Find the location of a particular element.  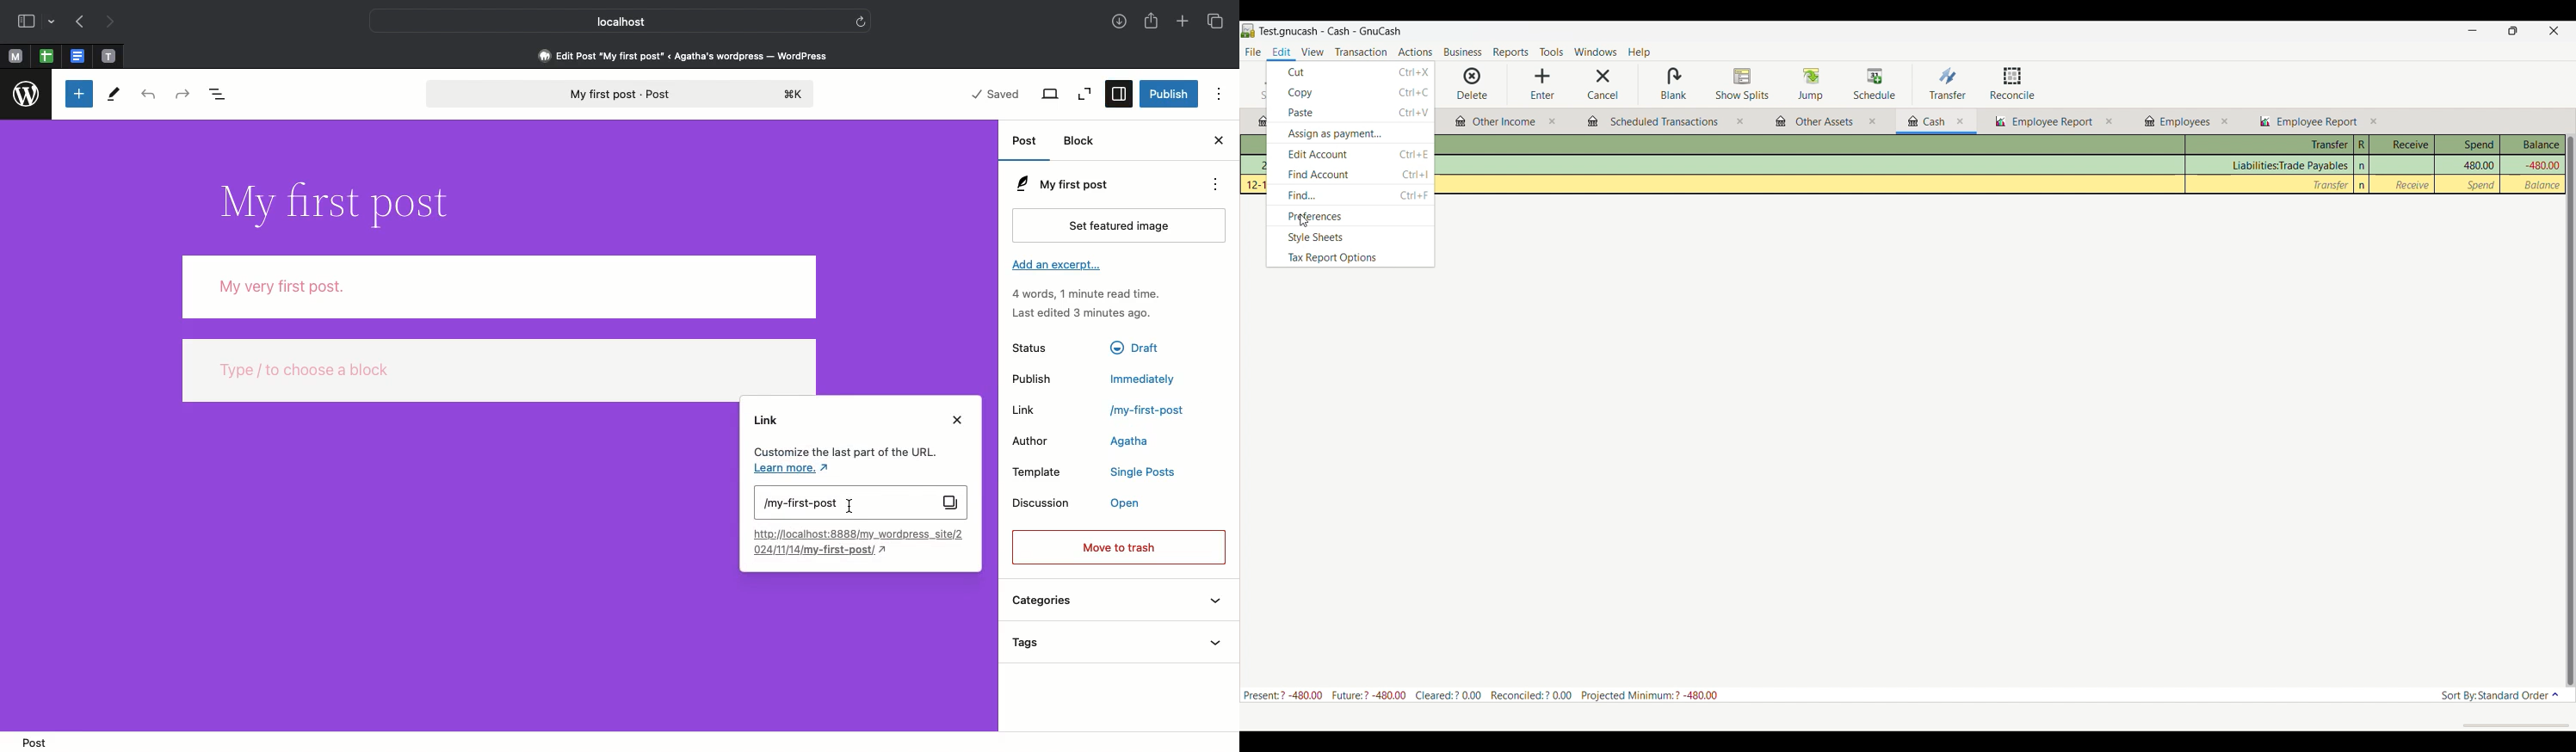

My first post is located at coordinates (859, 504).